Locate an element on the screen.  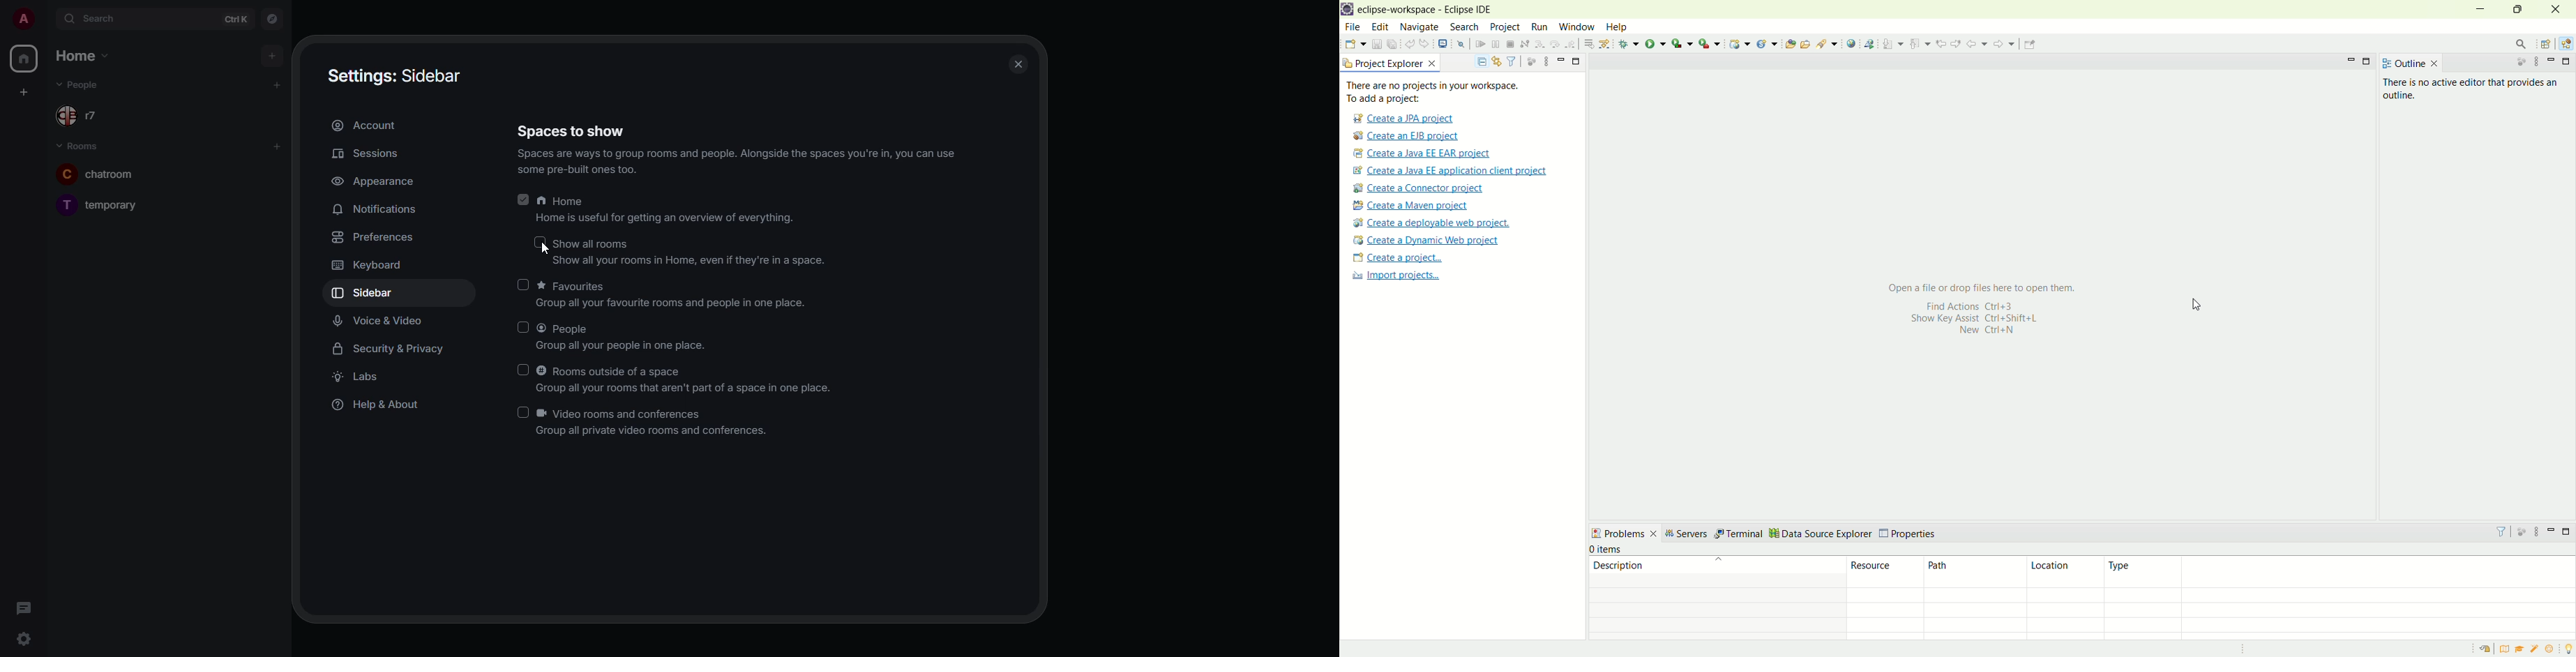
voice & video is located at coordinates (378, 321).